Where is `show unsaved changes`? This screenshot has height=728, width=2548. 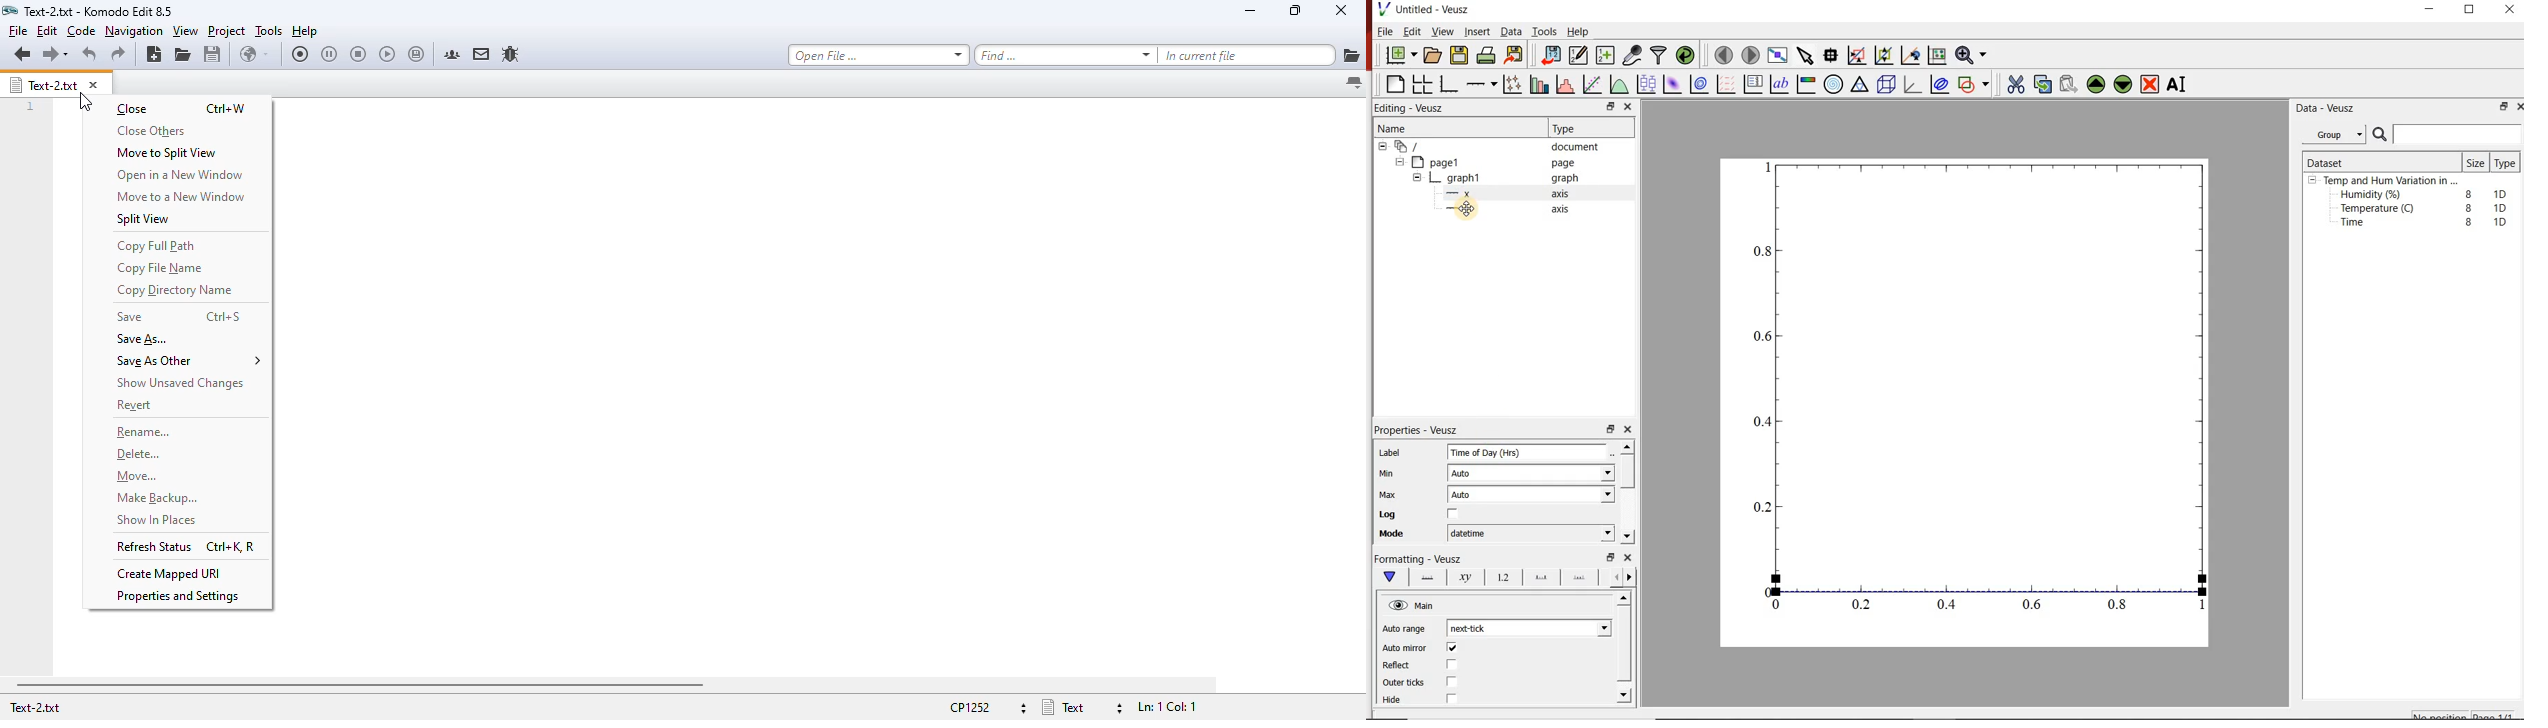
show unsaved changes is located at coordinates (178, 382).